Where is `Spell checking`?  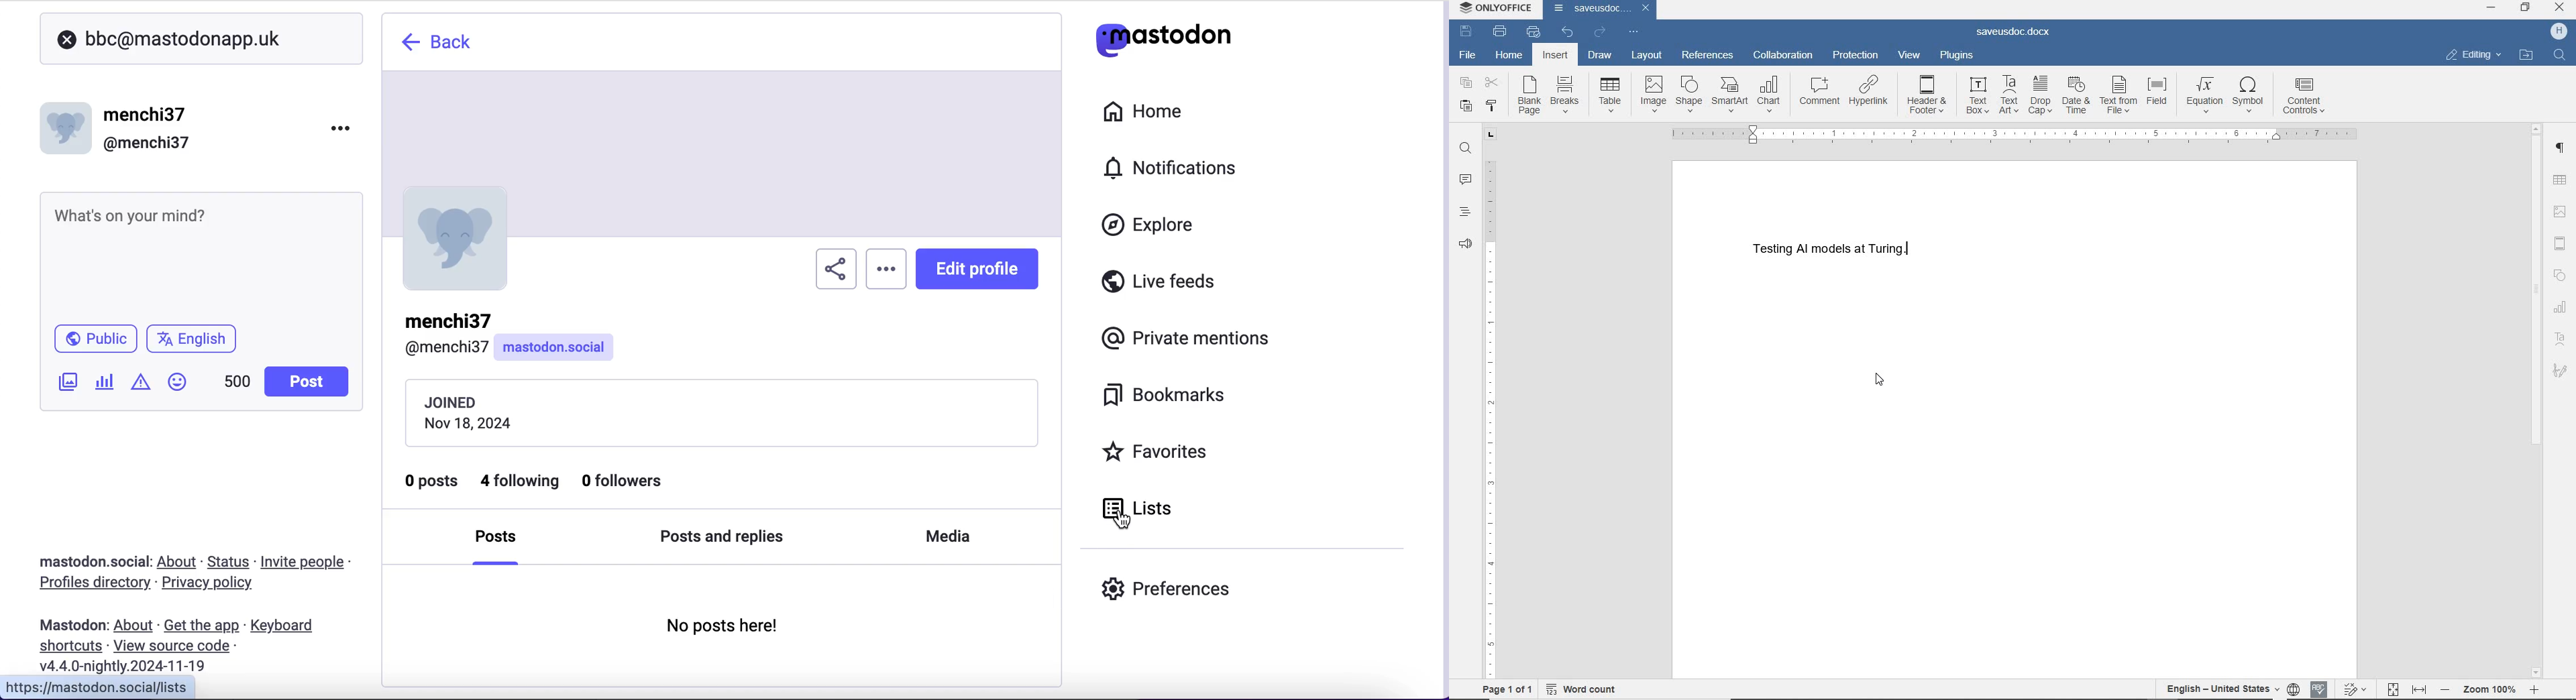
Spell checking is located at coordinates (2320, 690).